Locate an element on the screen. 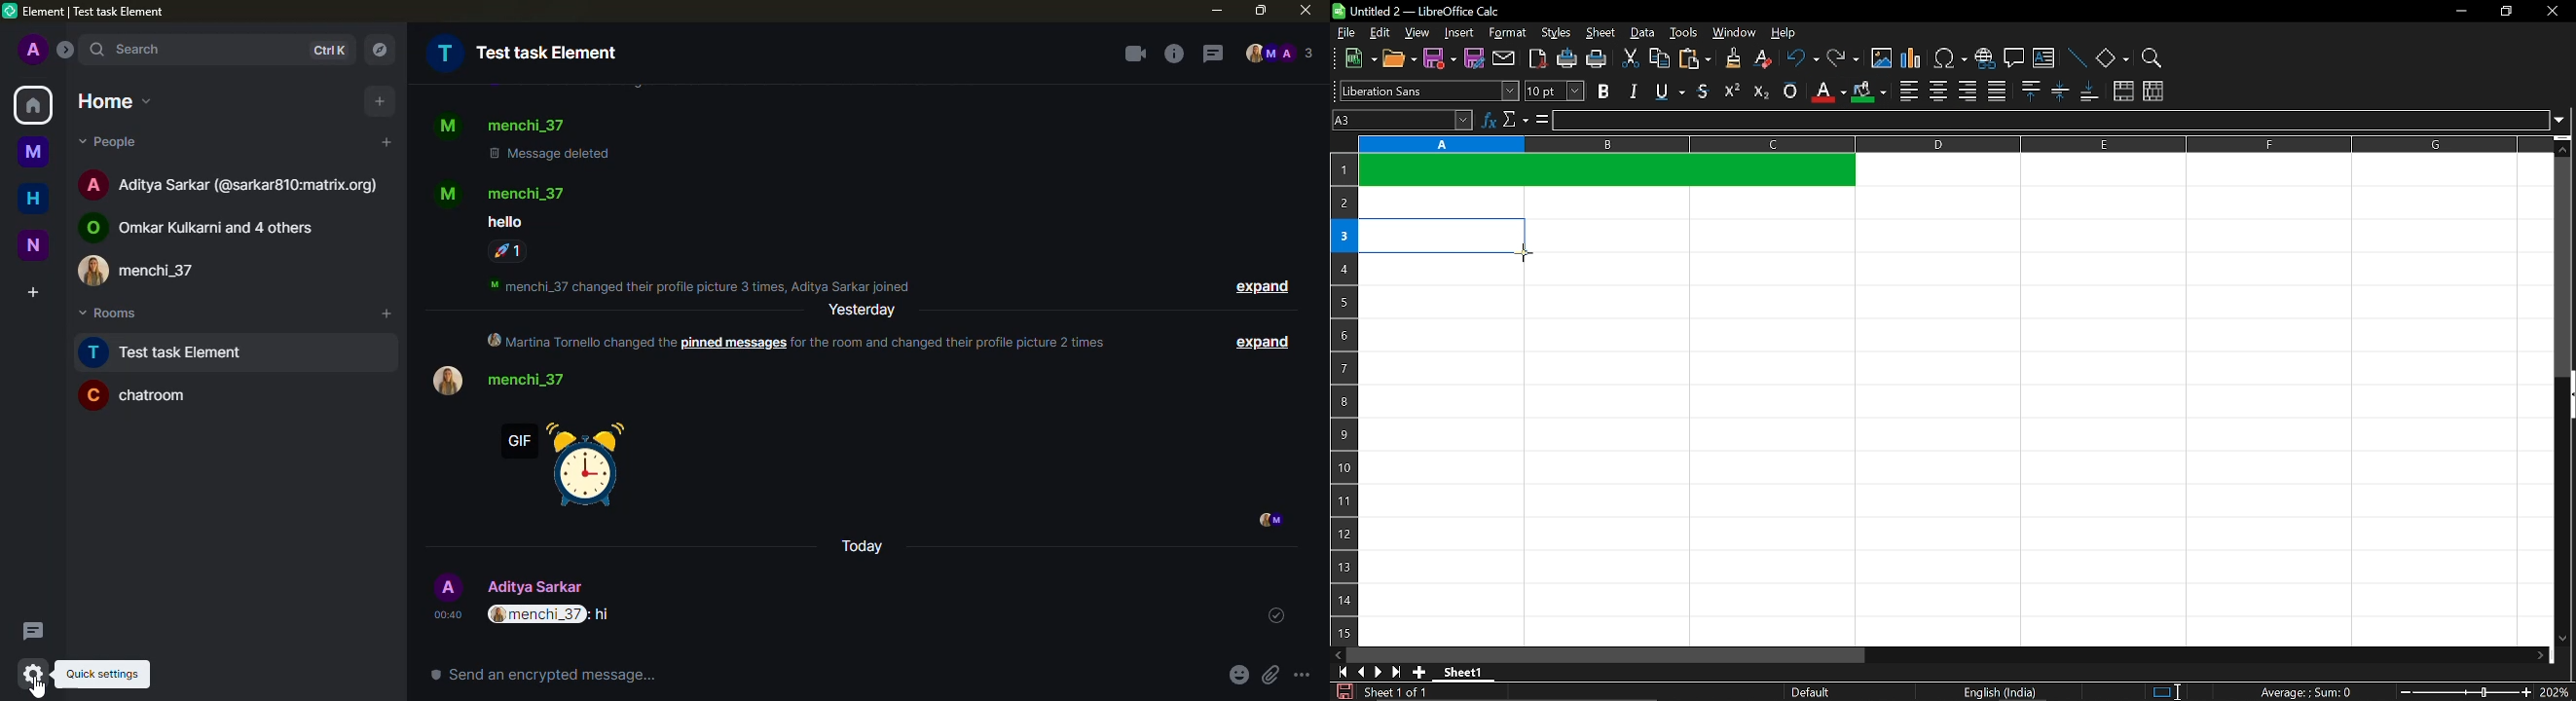  threads is located at coordinates (31, 630).